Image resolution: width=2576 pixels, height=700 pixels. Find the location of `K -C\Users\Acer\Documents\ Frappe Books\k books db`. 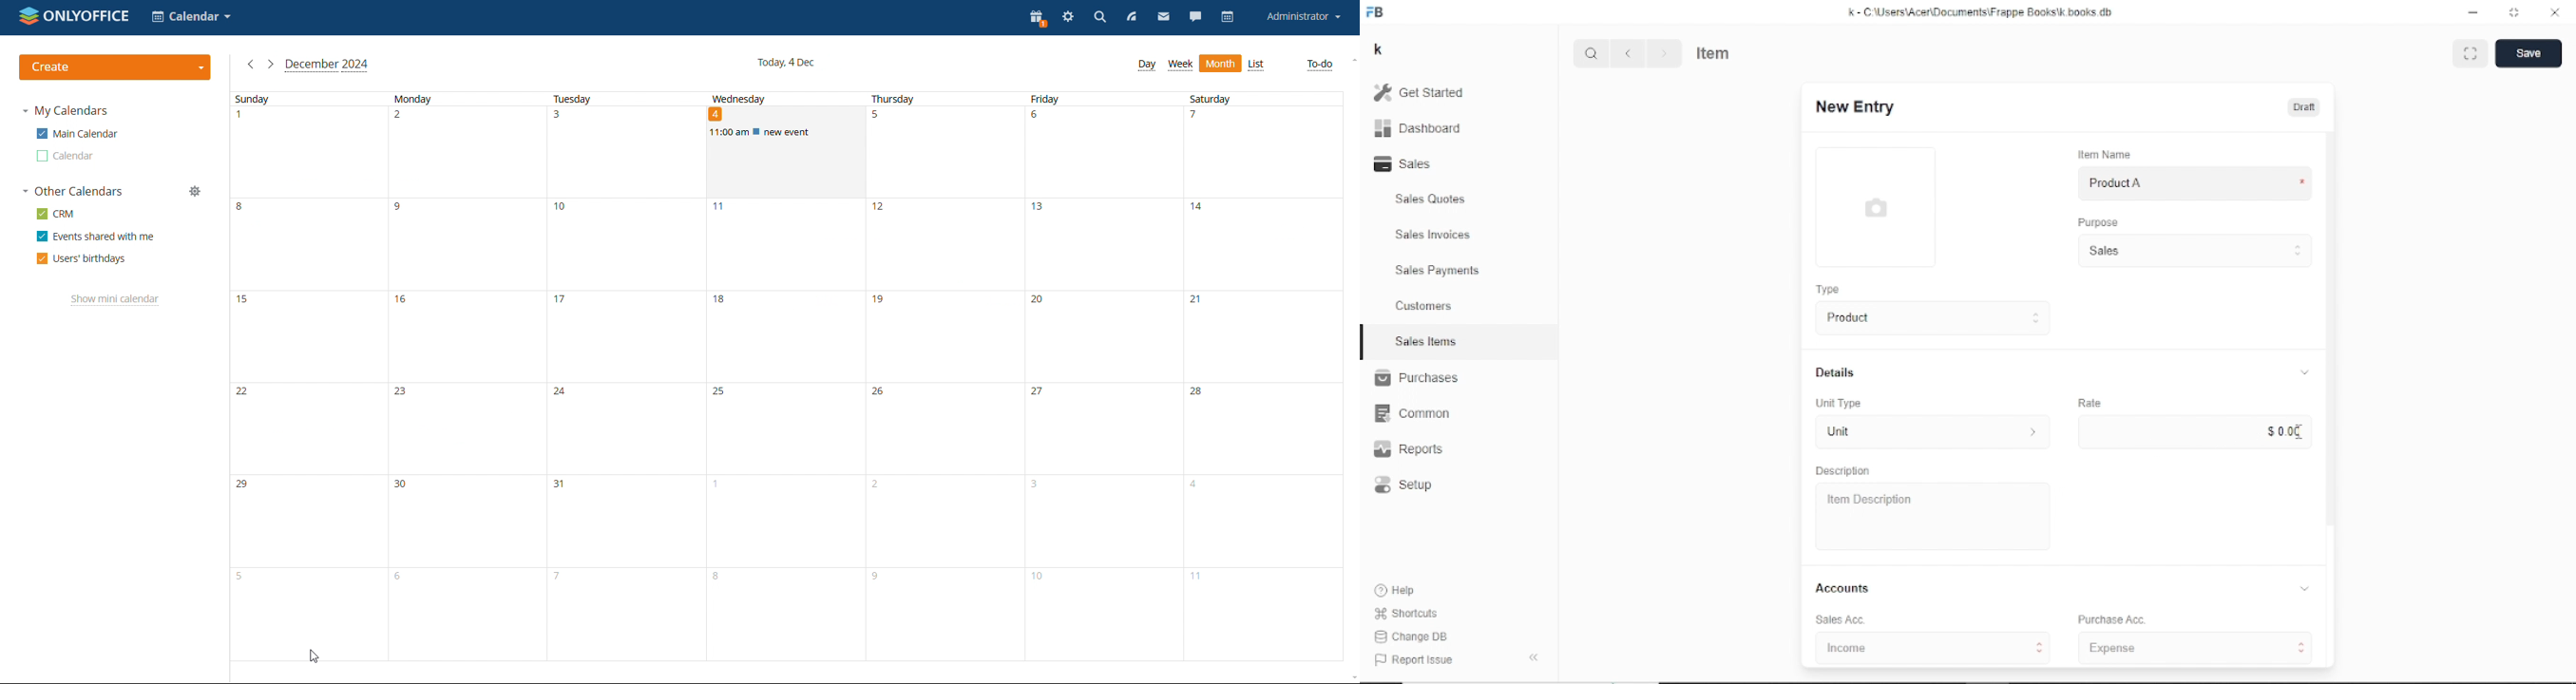

K -C\Users\Acer\Documents\ Frappe Books\k books db is located at coordinates (1984, 12).